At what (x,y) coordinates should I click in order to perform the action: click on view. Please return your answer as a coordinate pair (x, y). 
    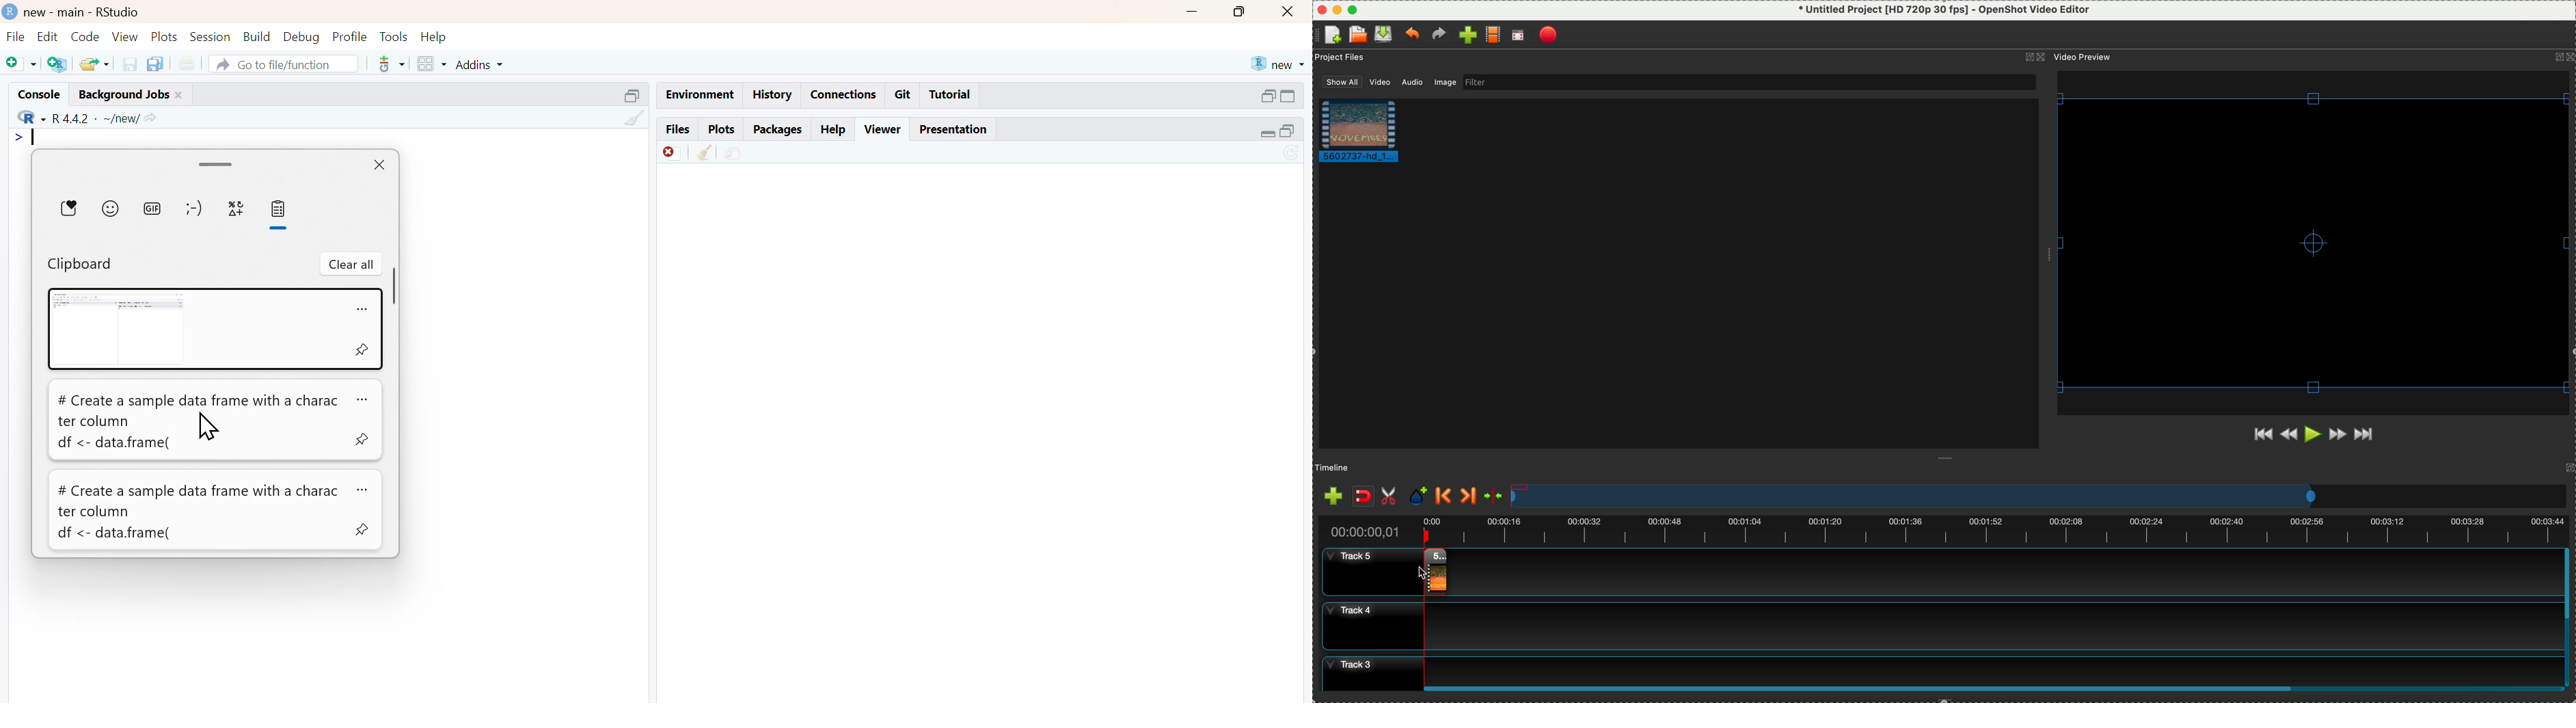
    Looking at the image, I should click on (125, 38).